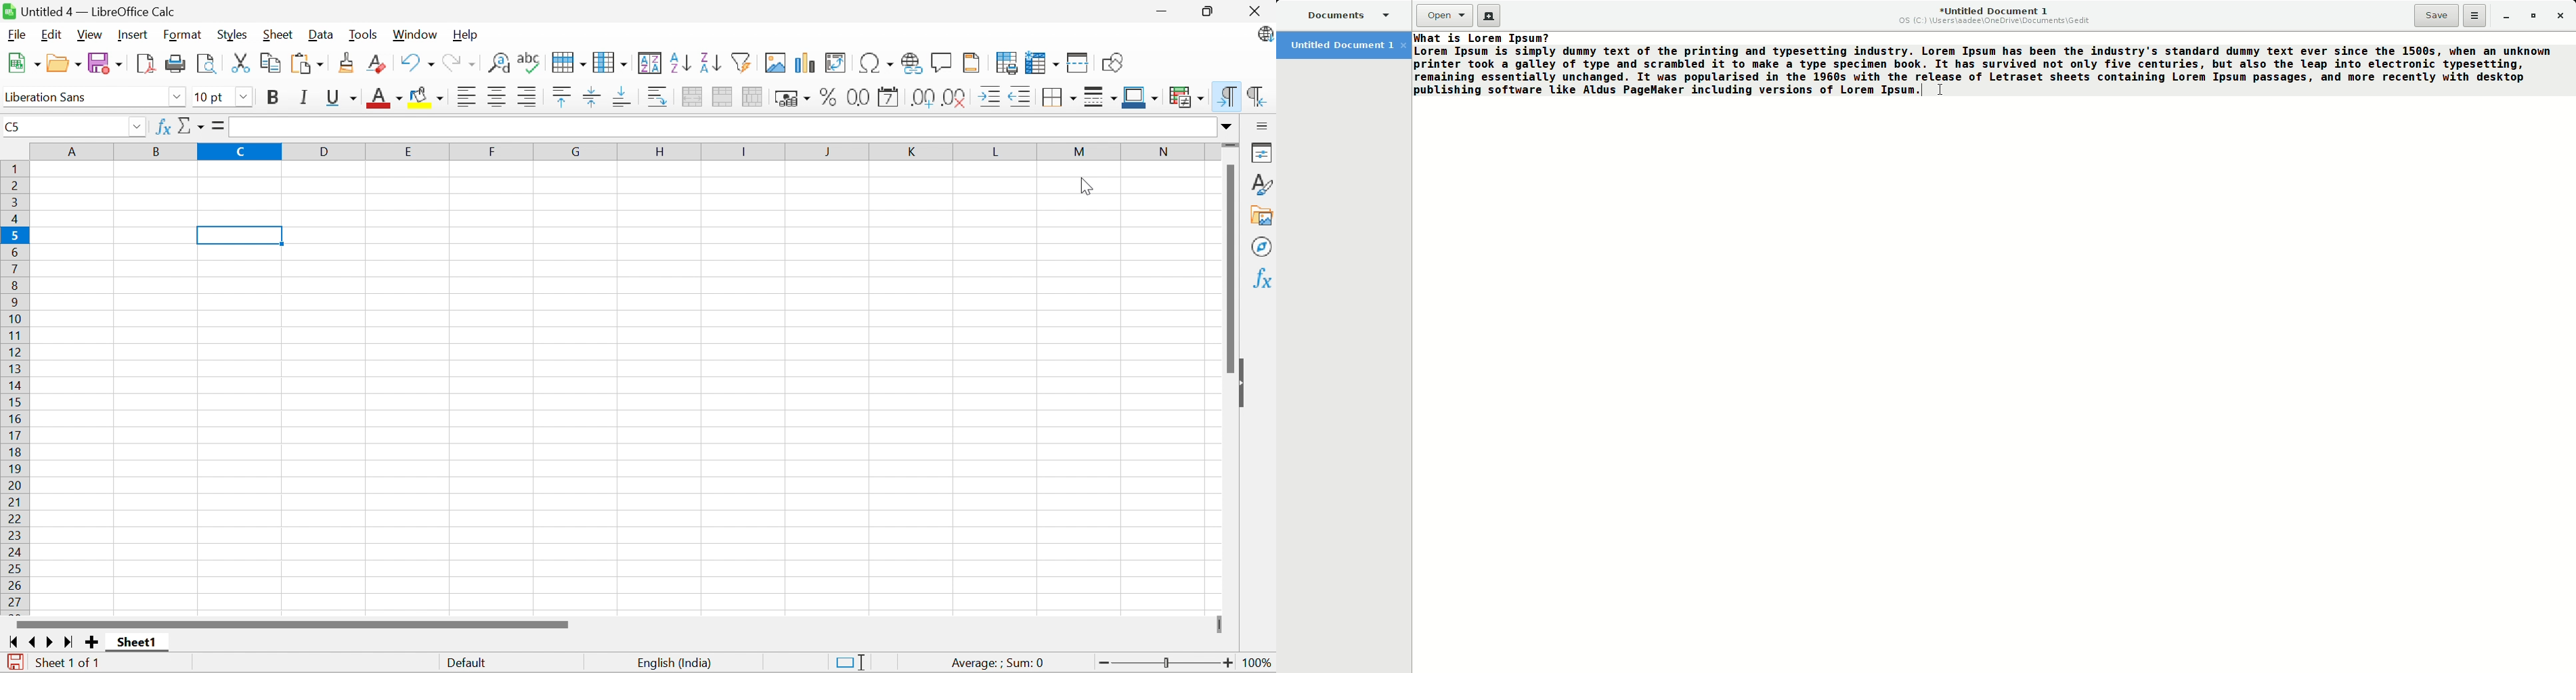  What do you see at coordinates (310, 65) in the screenshot?
I see `Paste` at bounding box center [310, 65].